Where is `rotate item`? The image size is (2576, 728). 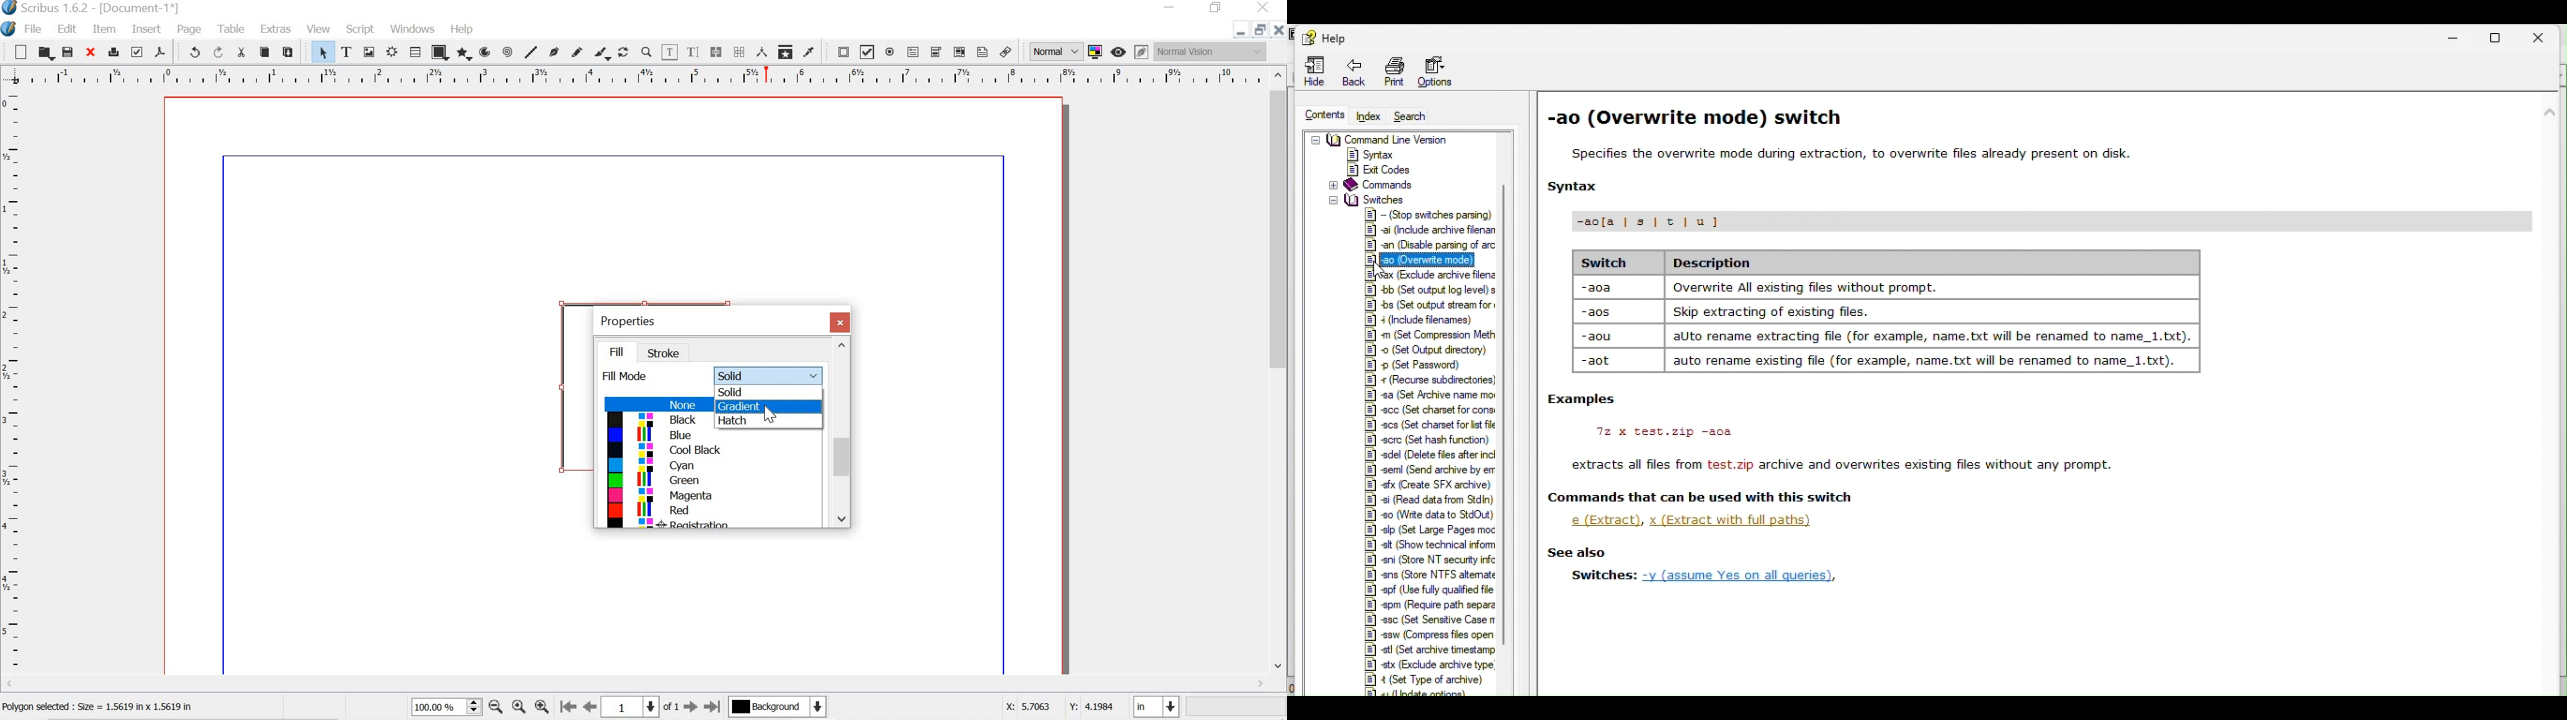 rotate item is located at coordinates (623, 52).